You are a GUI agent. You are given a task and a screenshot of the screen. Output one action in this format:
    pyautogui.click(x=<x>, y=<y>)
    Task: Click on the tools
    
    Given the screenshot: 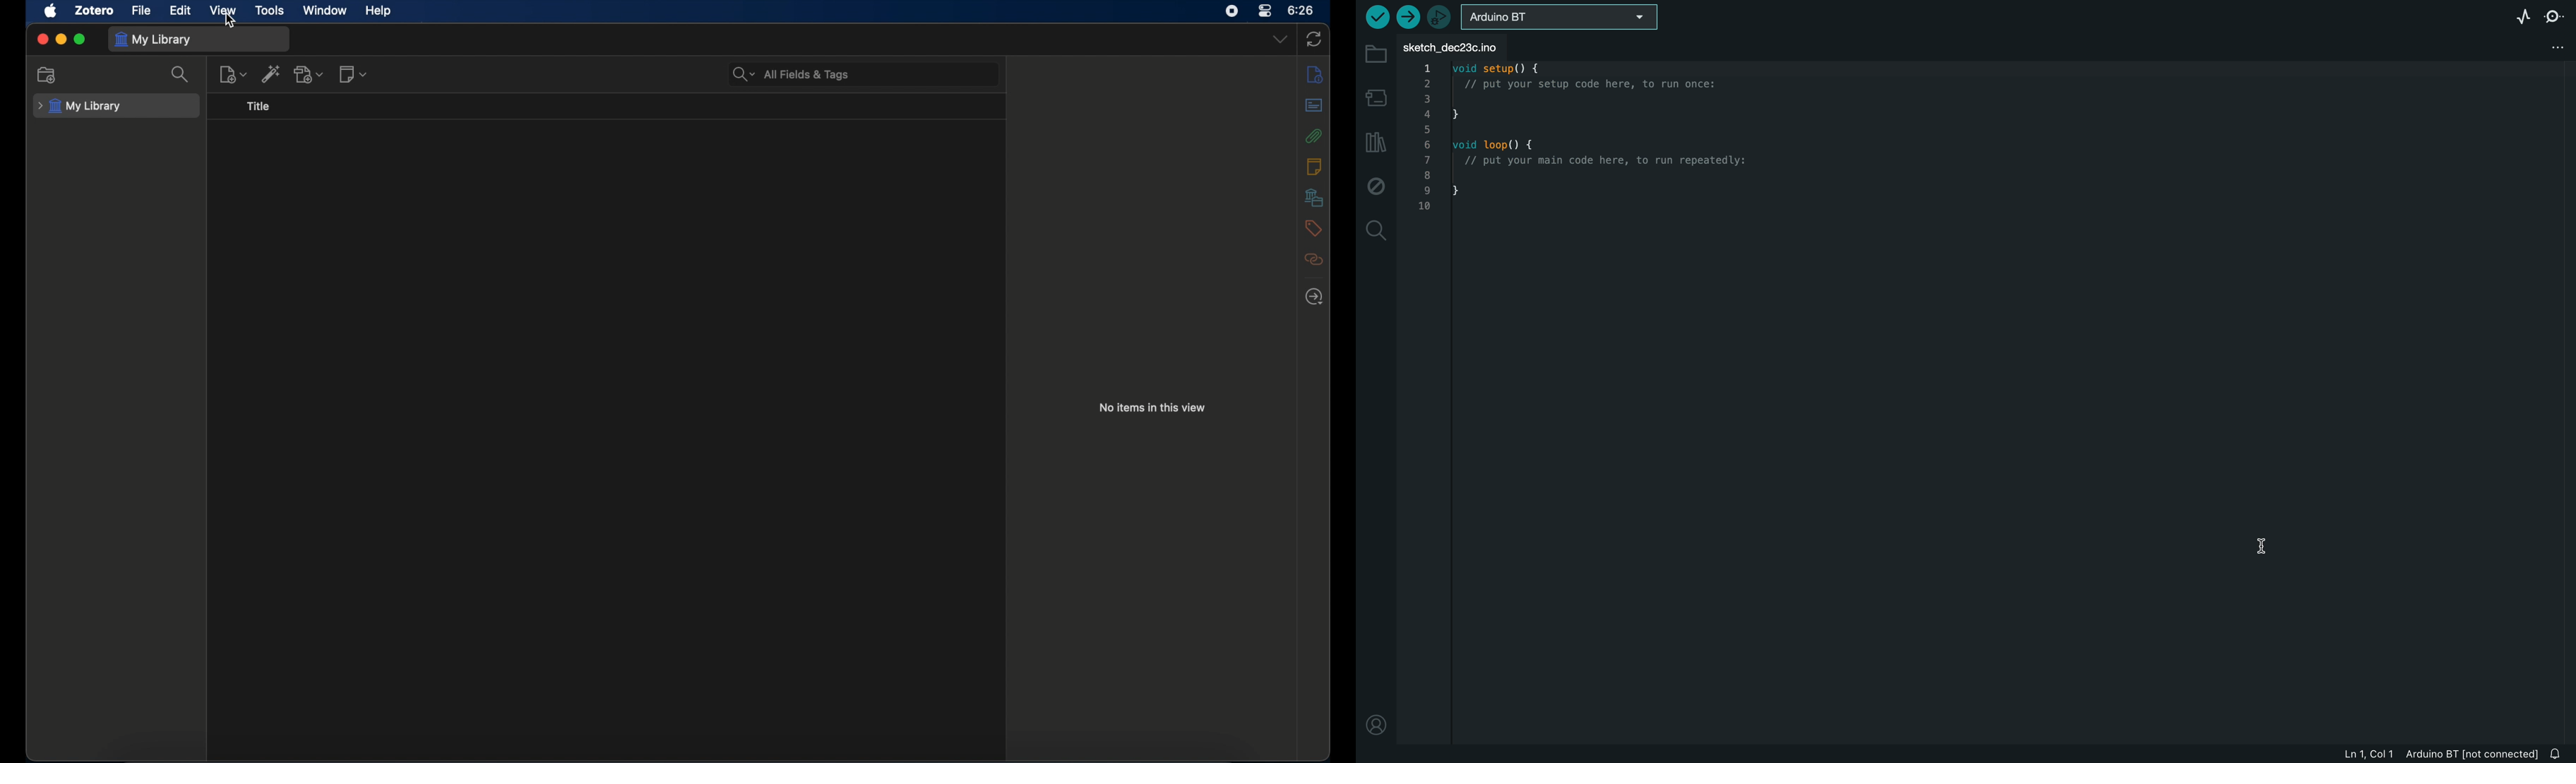 What is the action you would take?
    pyautogui.click(x=270, y=10)
    